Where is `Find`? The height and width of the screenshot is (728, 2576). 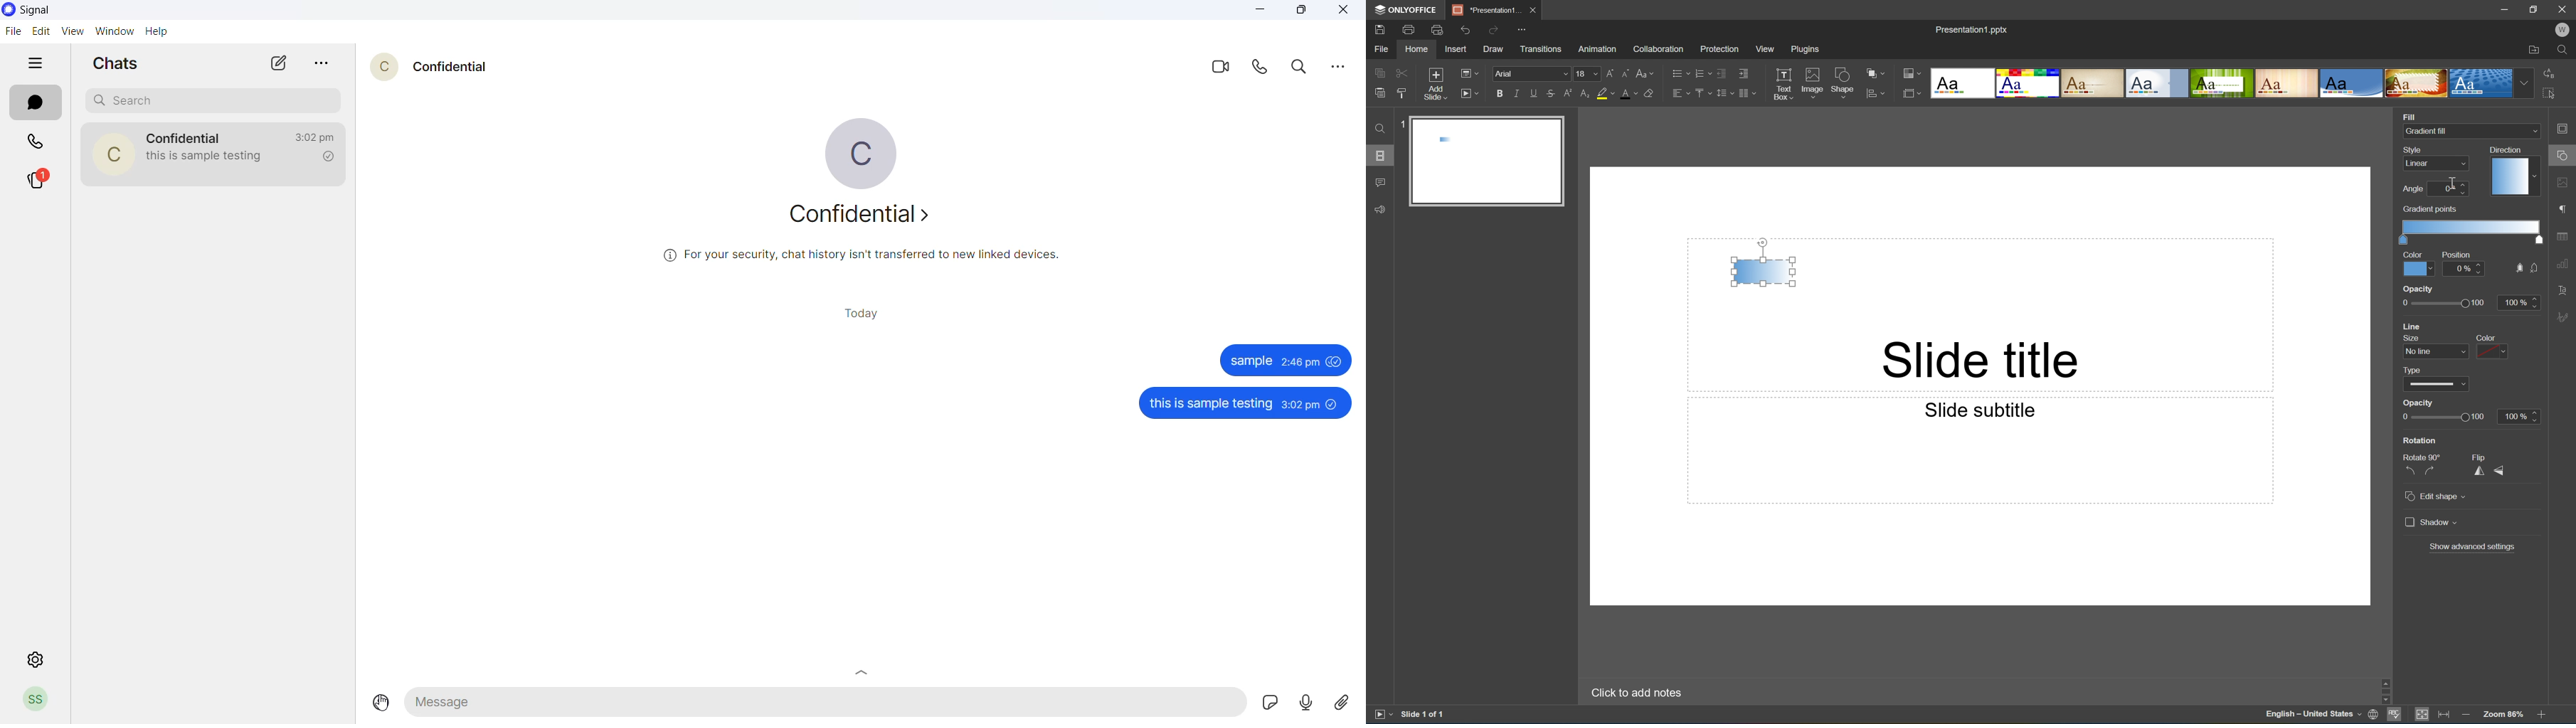 Find is located at coordinates (1378, 128).